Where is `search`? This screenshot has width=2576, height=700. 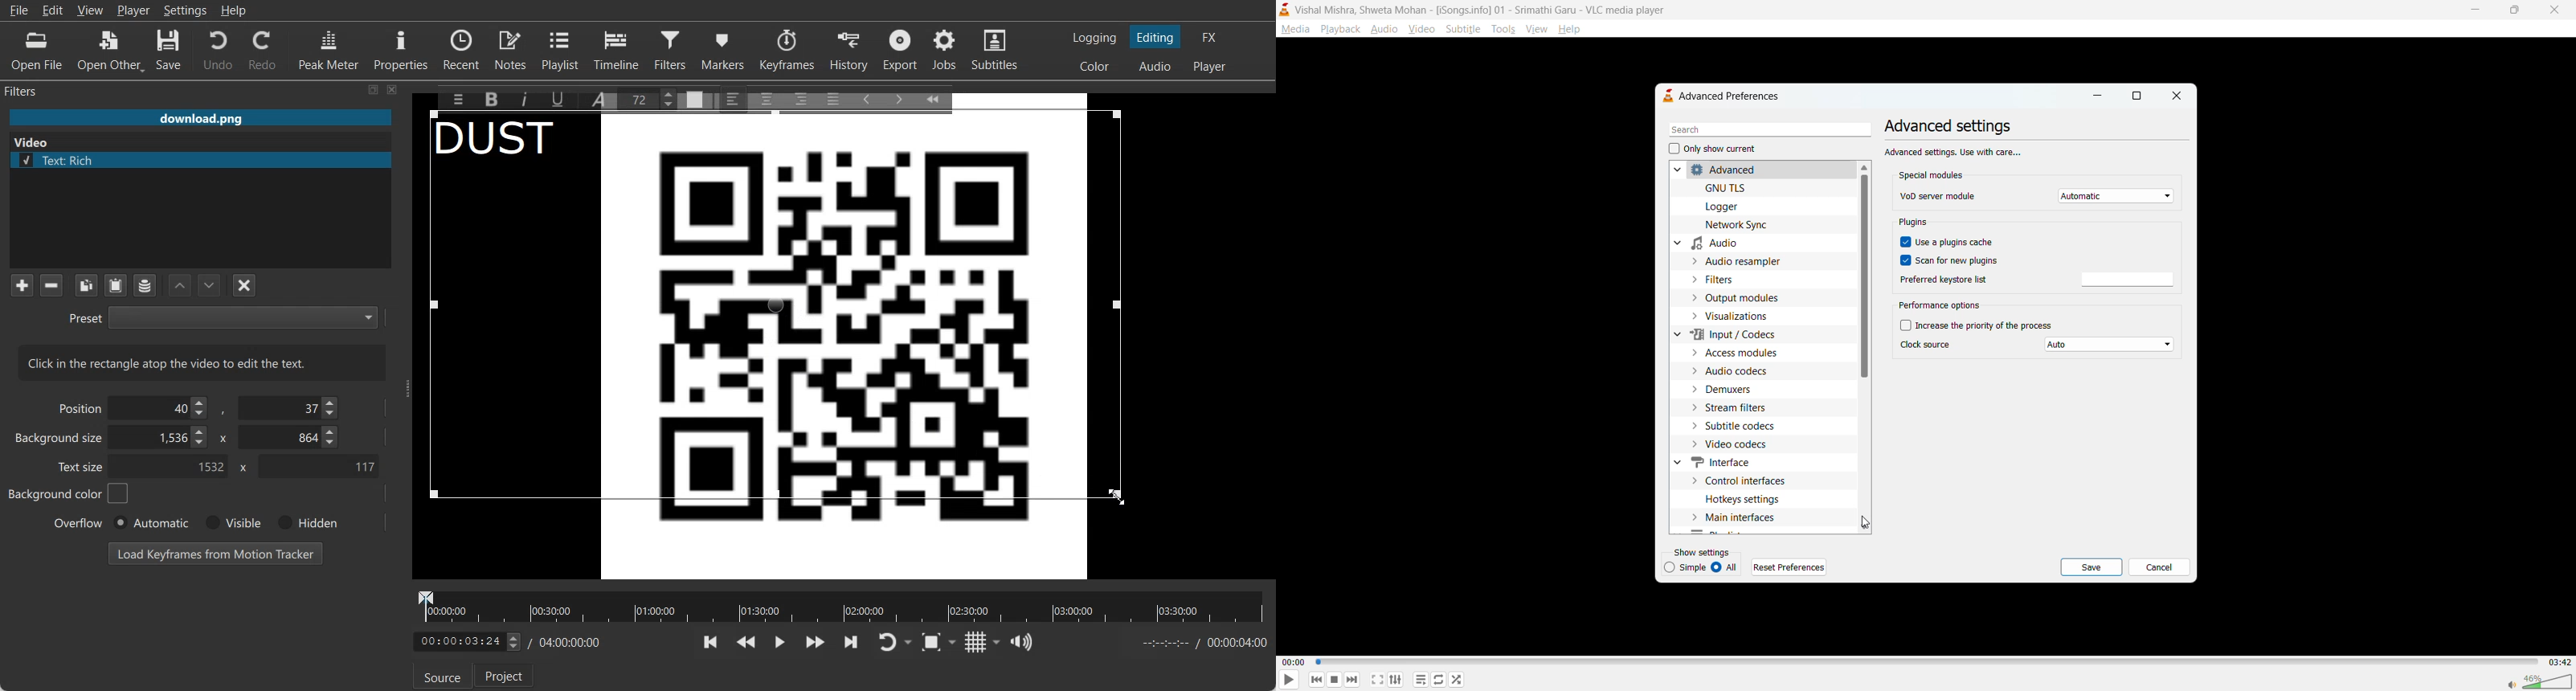 search is located at coordinates (1766, 130).